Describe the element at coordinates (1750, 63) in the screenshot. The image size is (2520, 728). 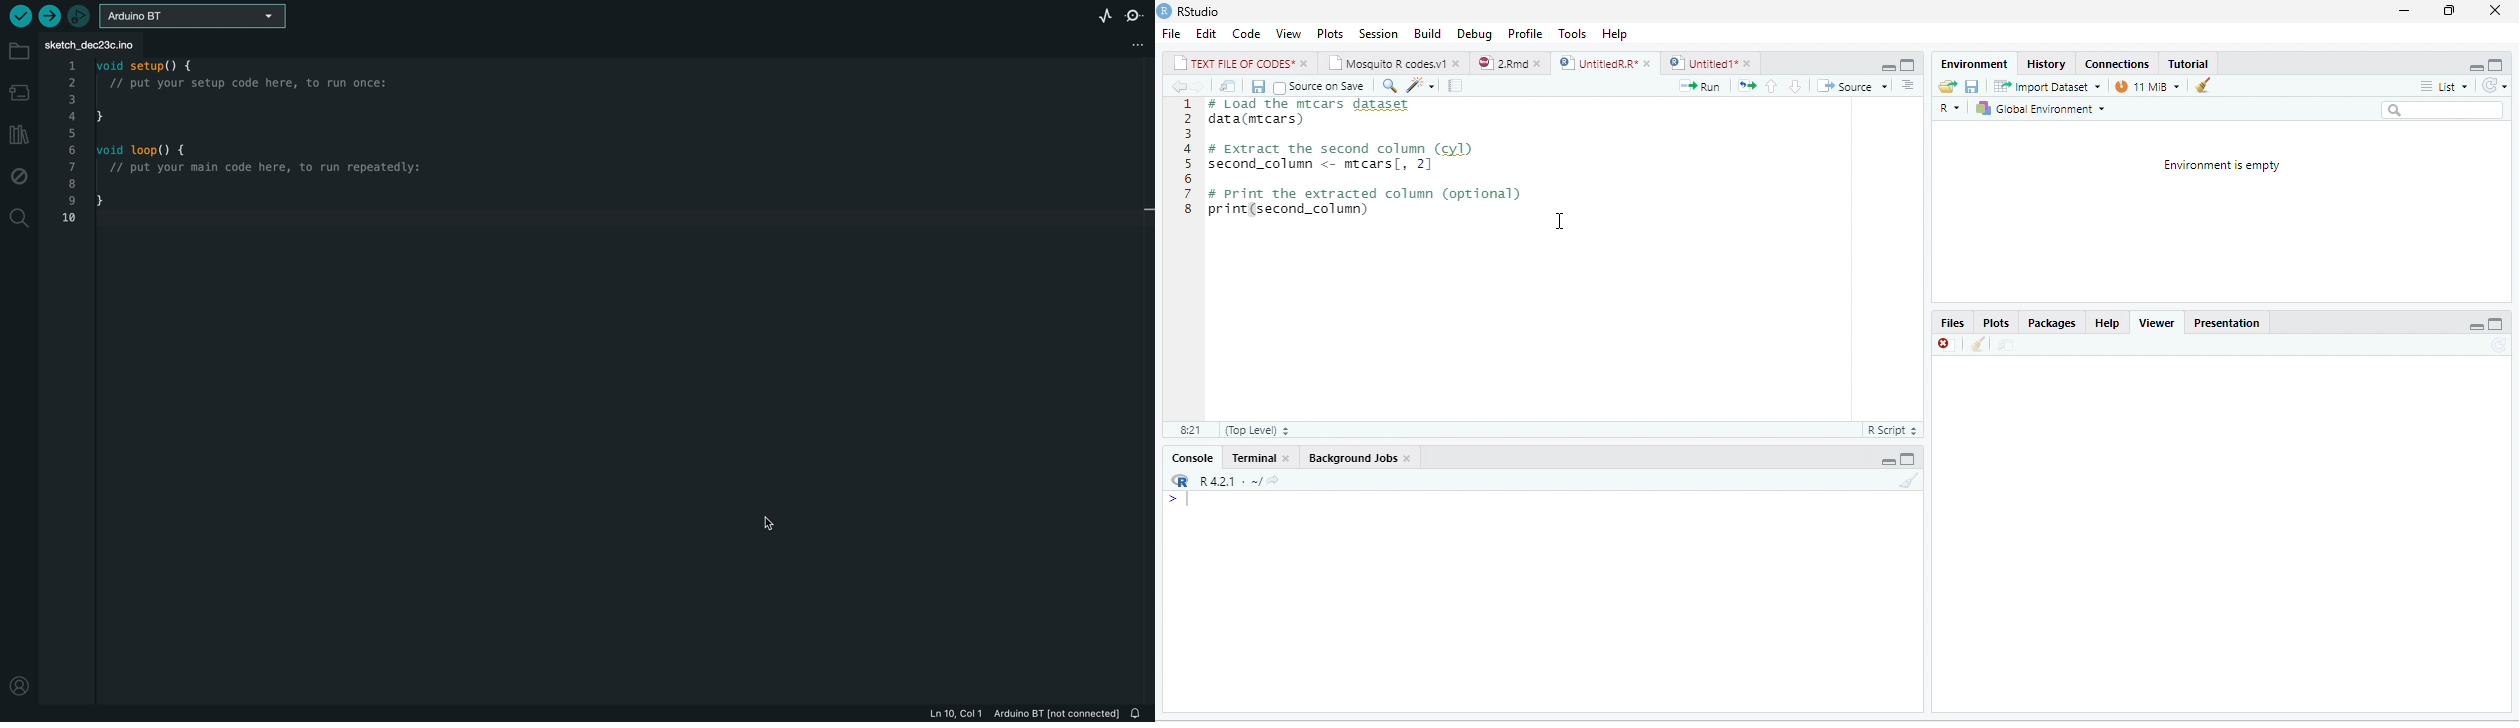
I see `close` at that location.